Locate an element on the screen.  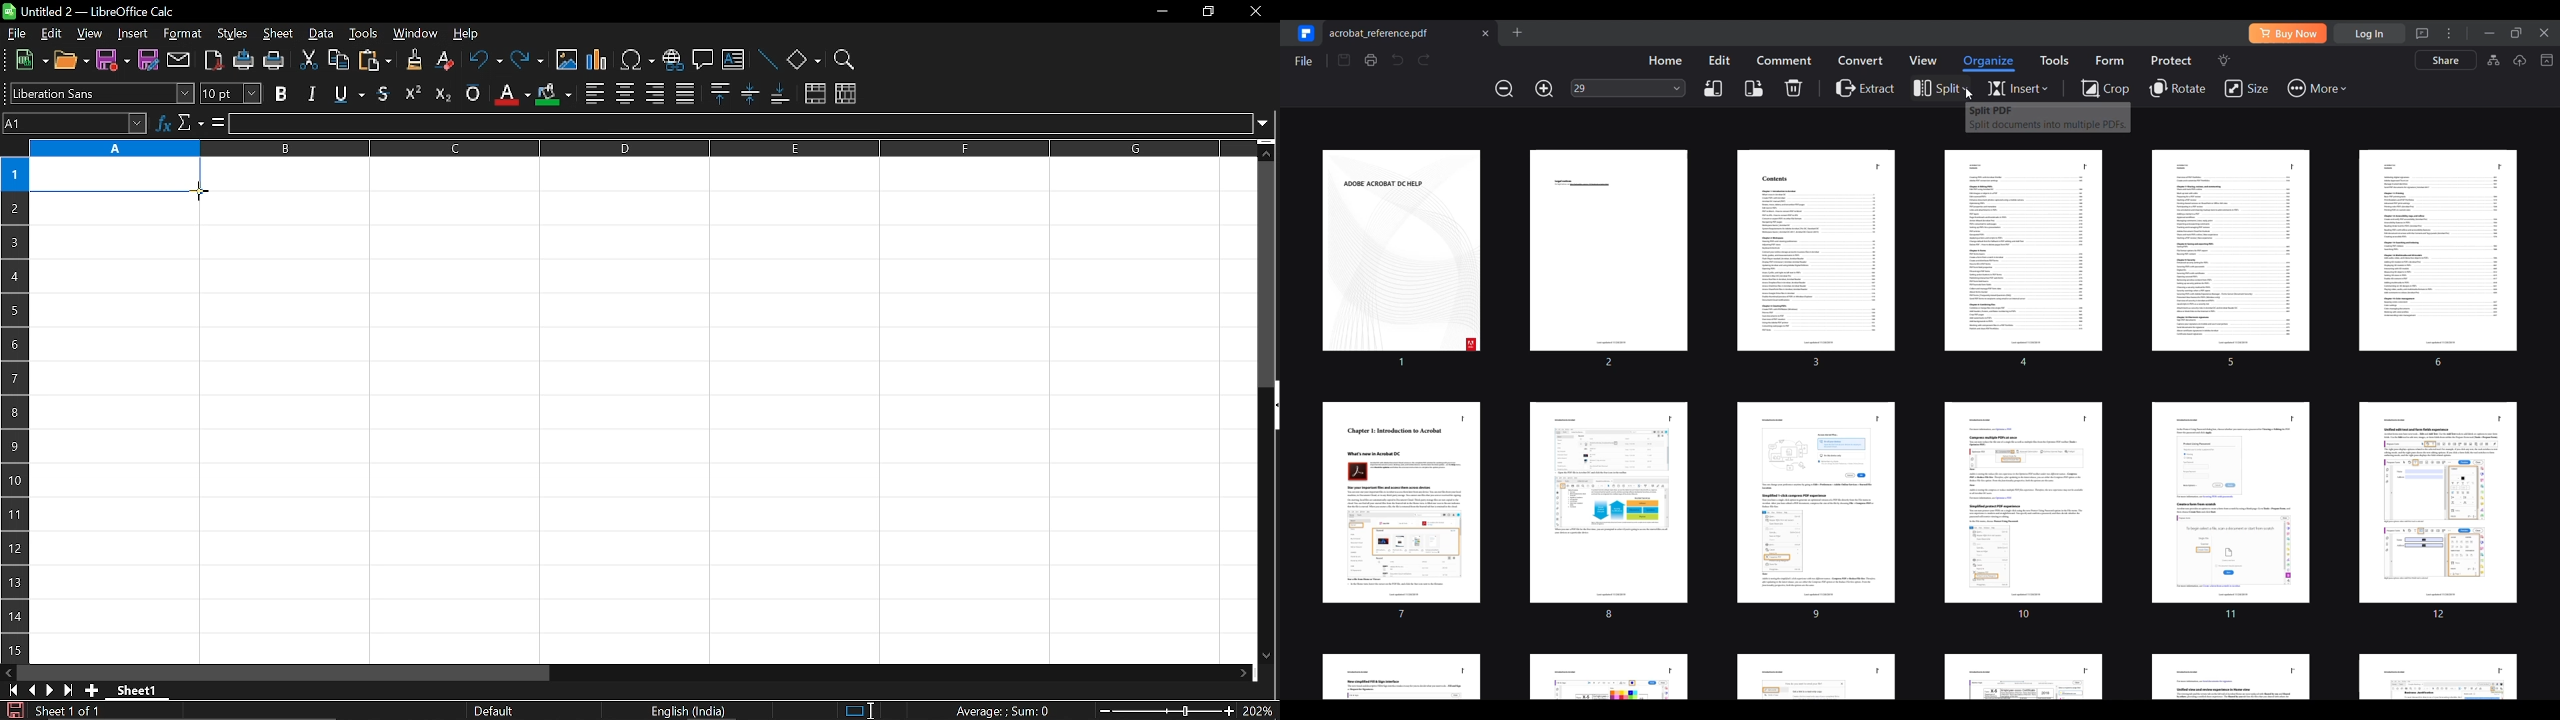
unmerge cells is located at coordinates (846, 95).